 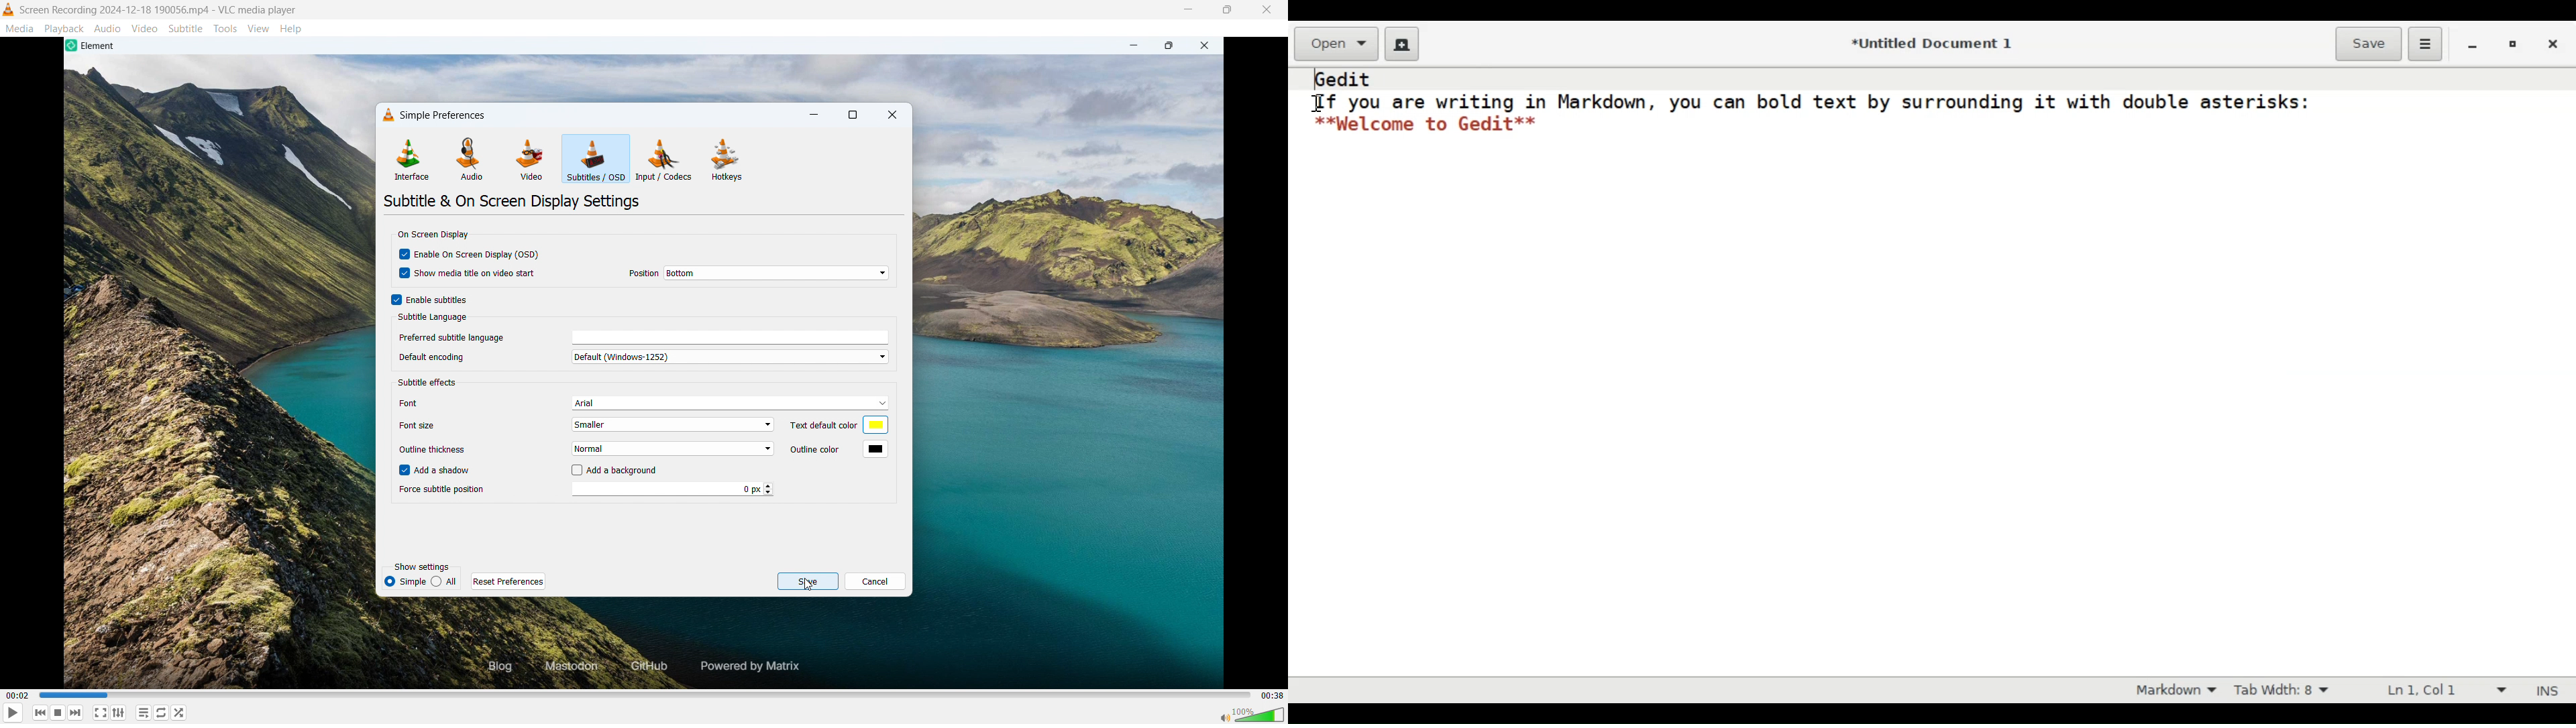 I want to click on Select outline thickness , so click(x=676, y=447).